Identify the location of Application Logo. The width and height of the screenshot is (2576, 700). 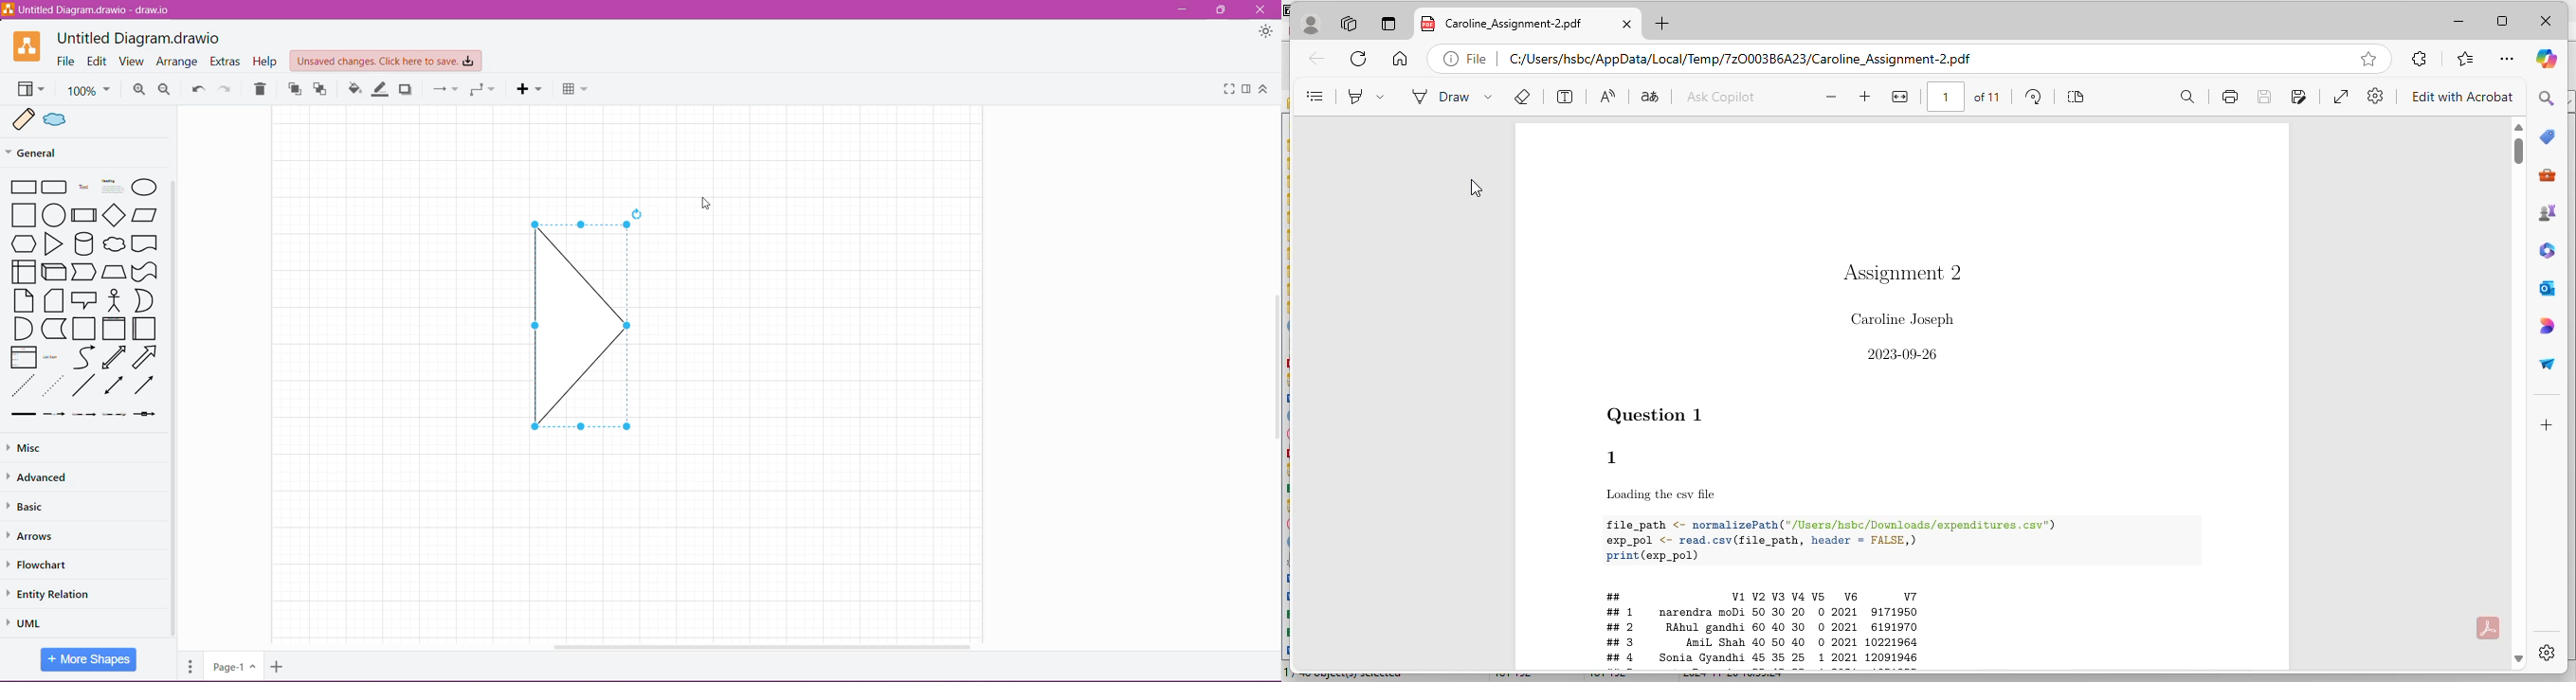
(29, 47).